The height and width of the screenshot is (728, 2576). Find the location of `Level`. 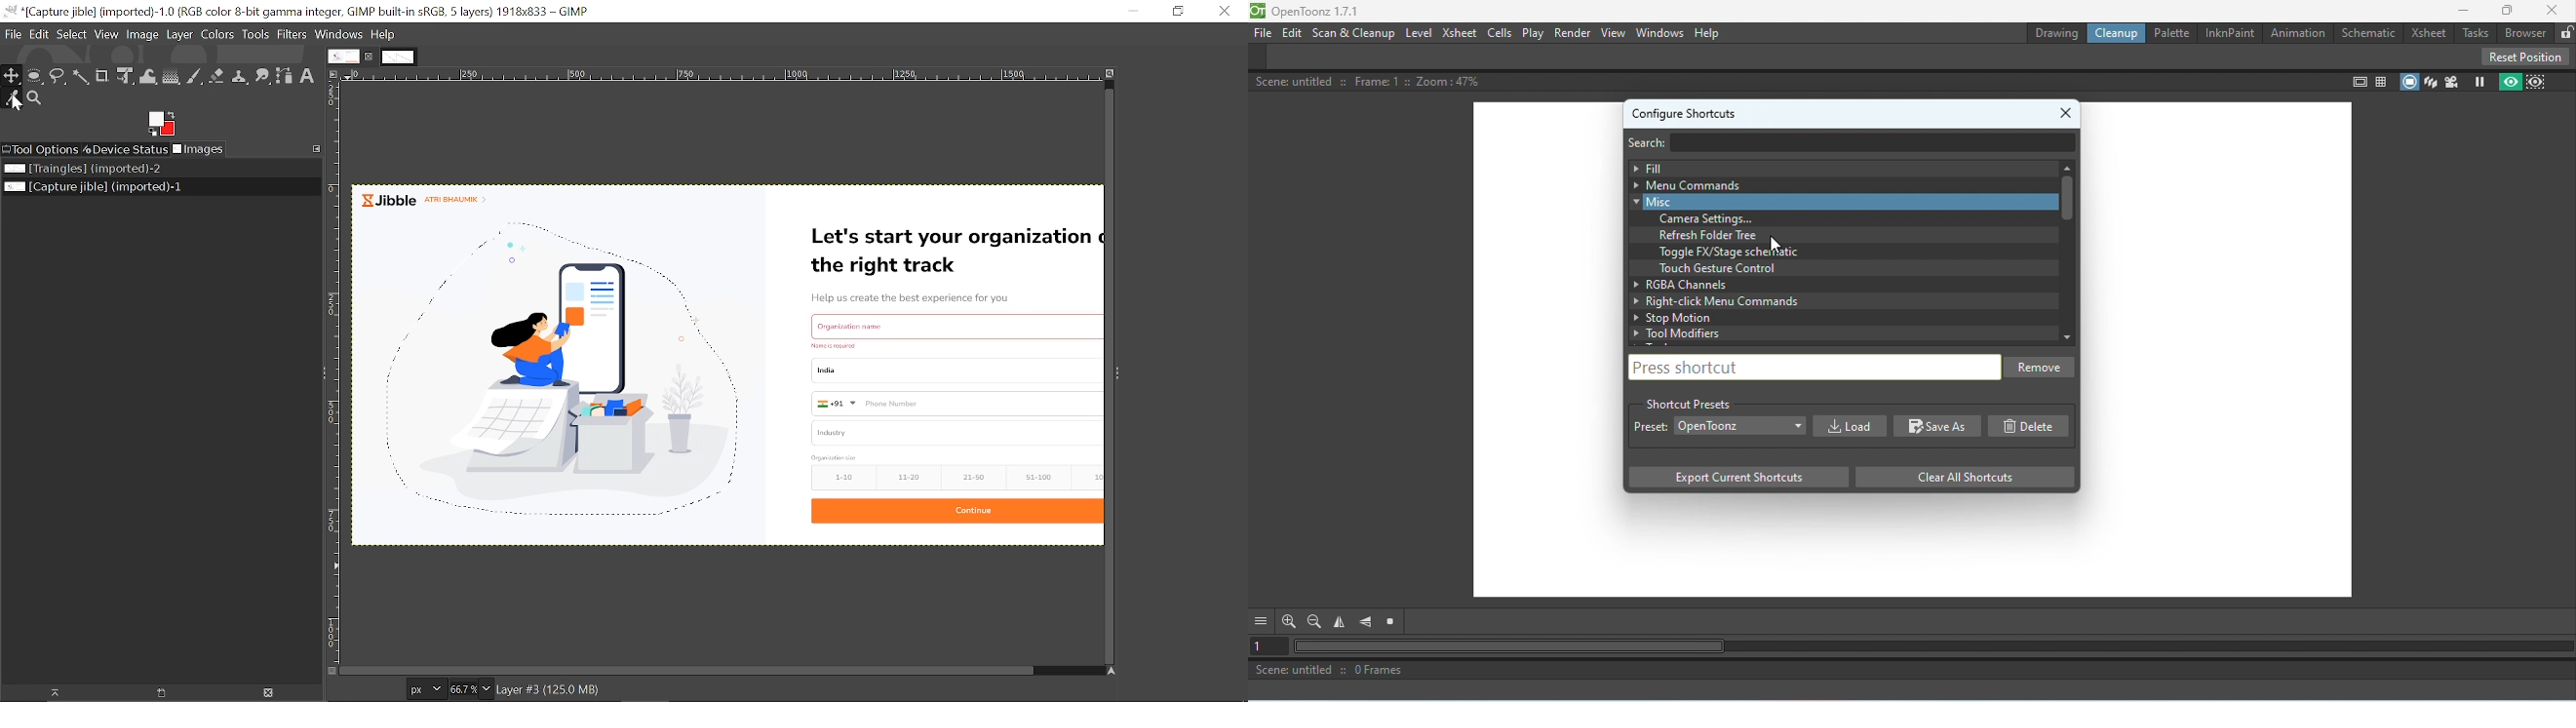

Level is located at coordinates (1419, 33).